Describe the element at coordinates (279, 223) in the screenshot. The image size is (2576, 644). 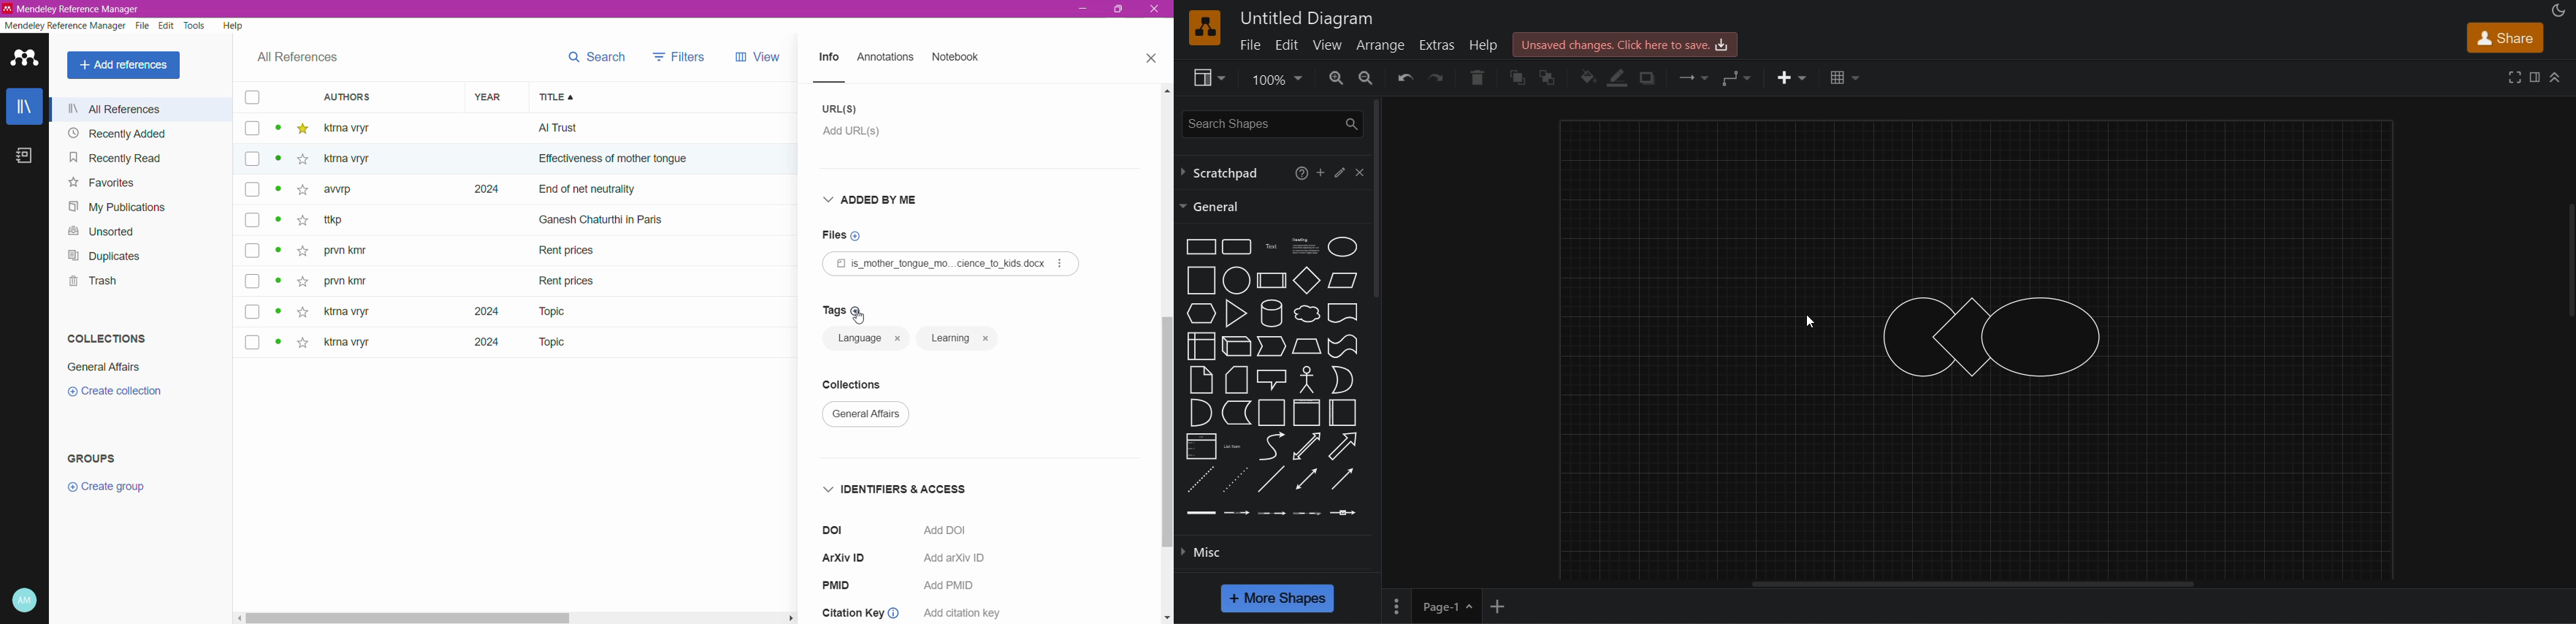
I see `dot ` at that location.